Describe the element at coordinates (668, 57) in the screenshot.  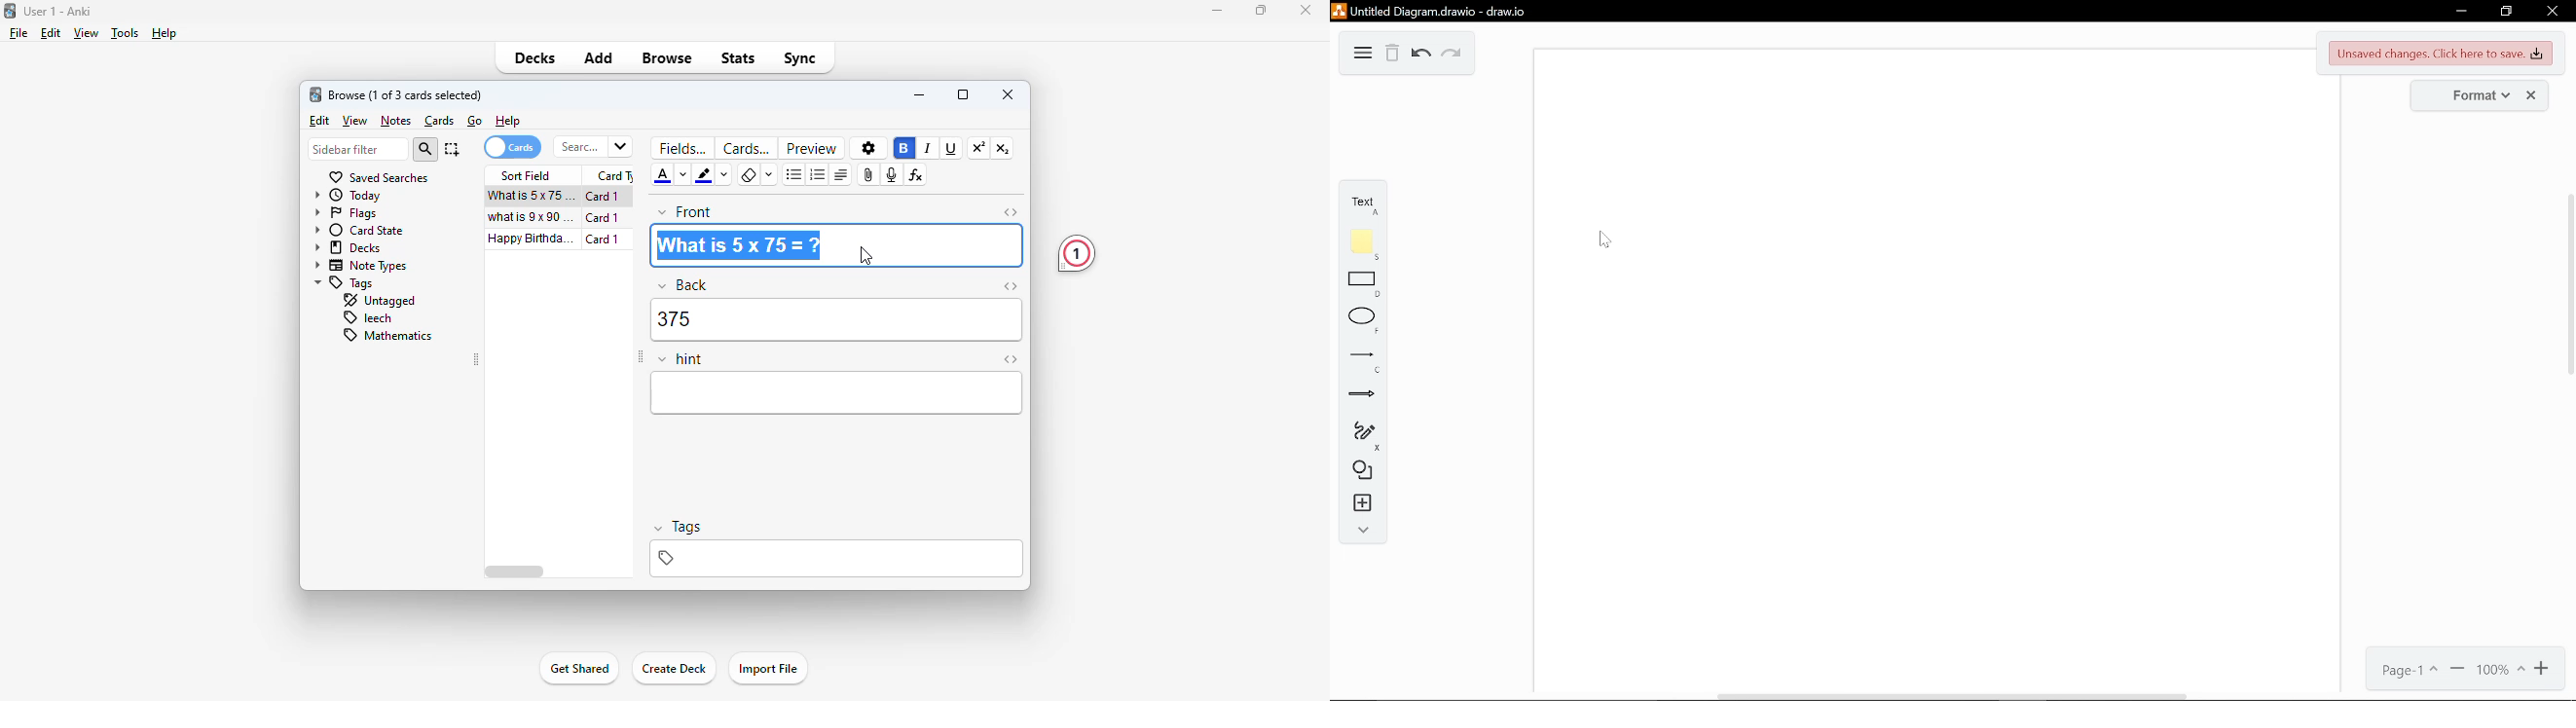
I see `browse` at that location.